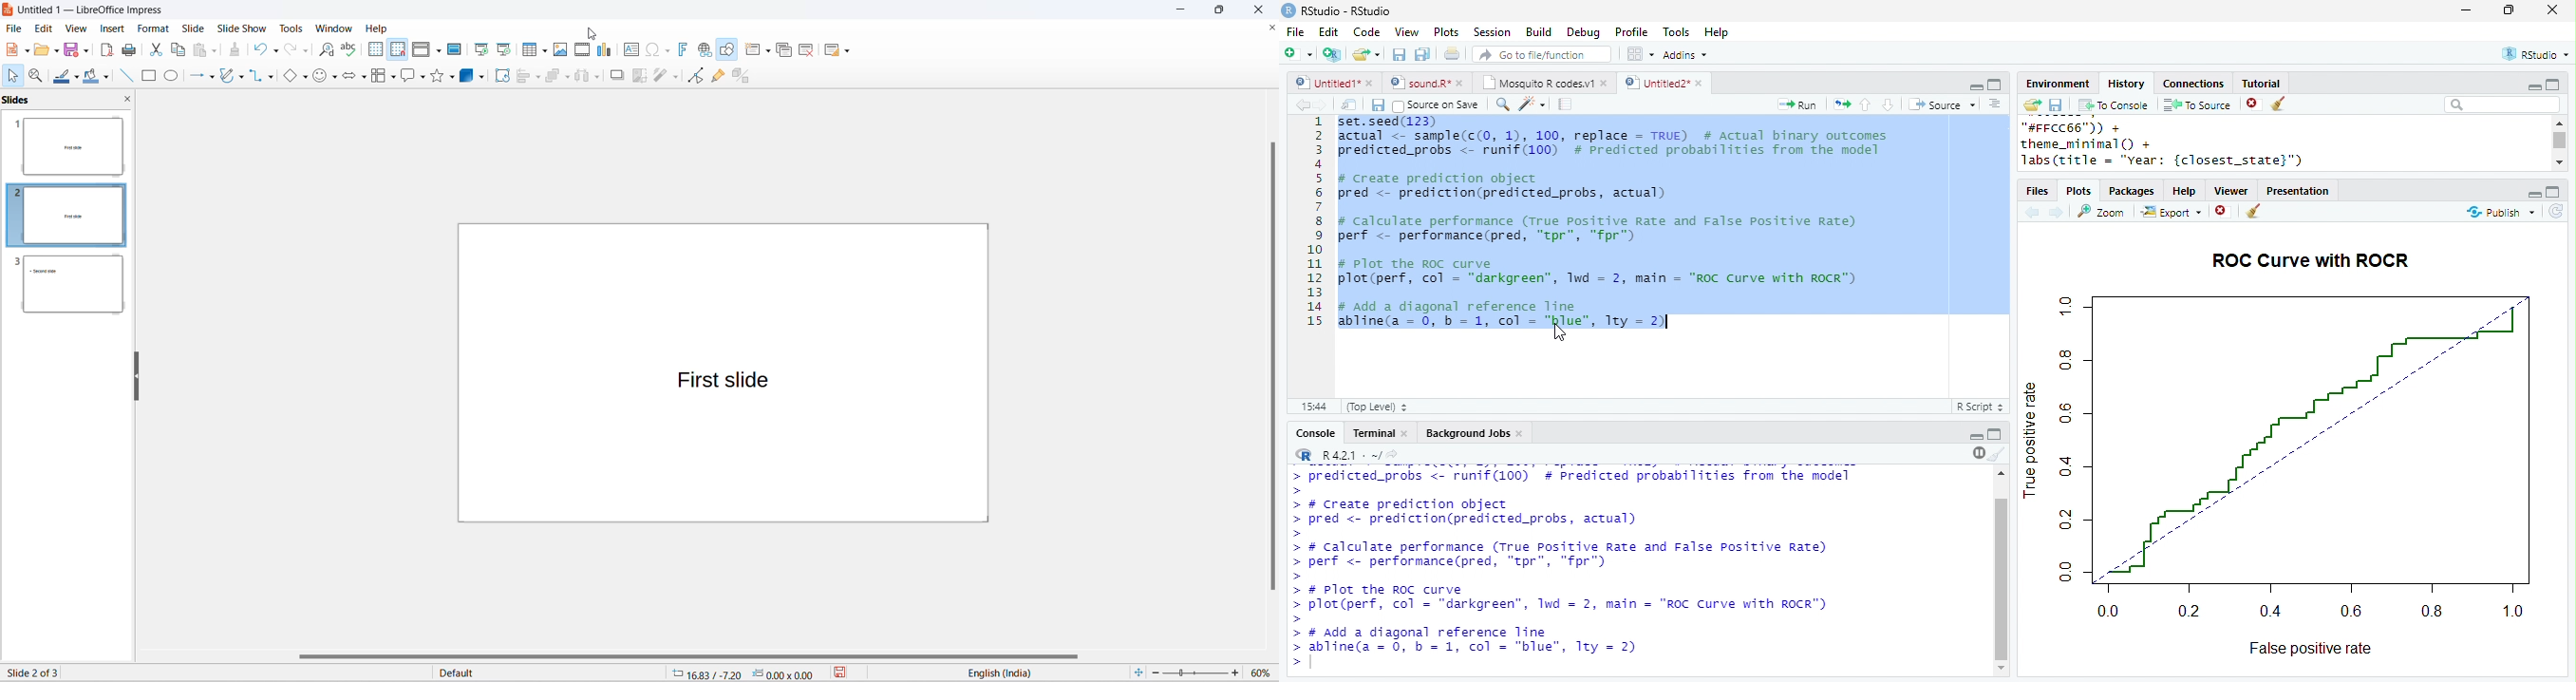 This screenshot has width=2576, height=700. I want to click on Build, so click(1538, 32).